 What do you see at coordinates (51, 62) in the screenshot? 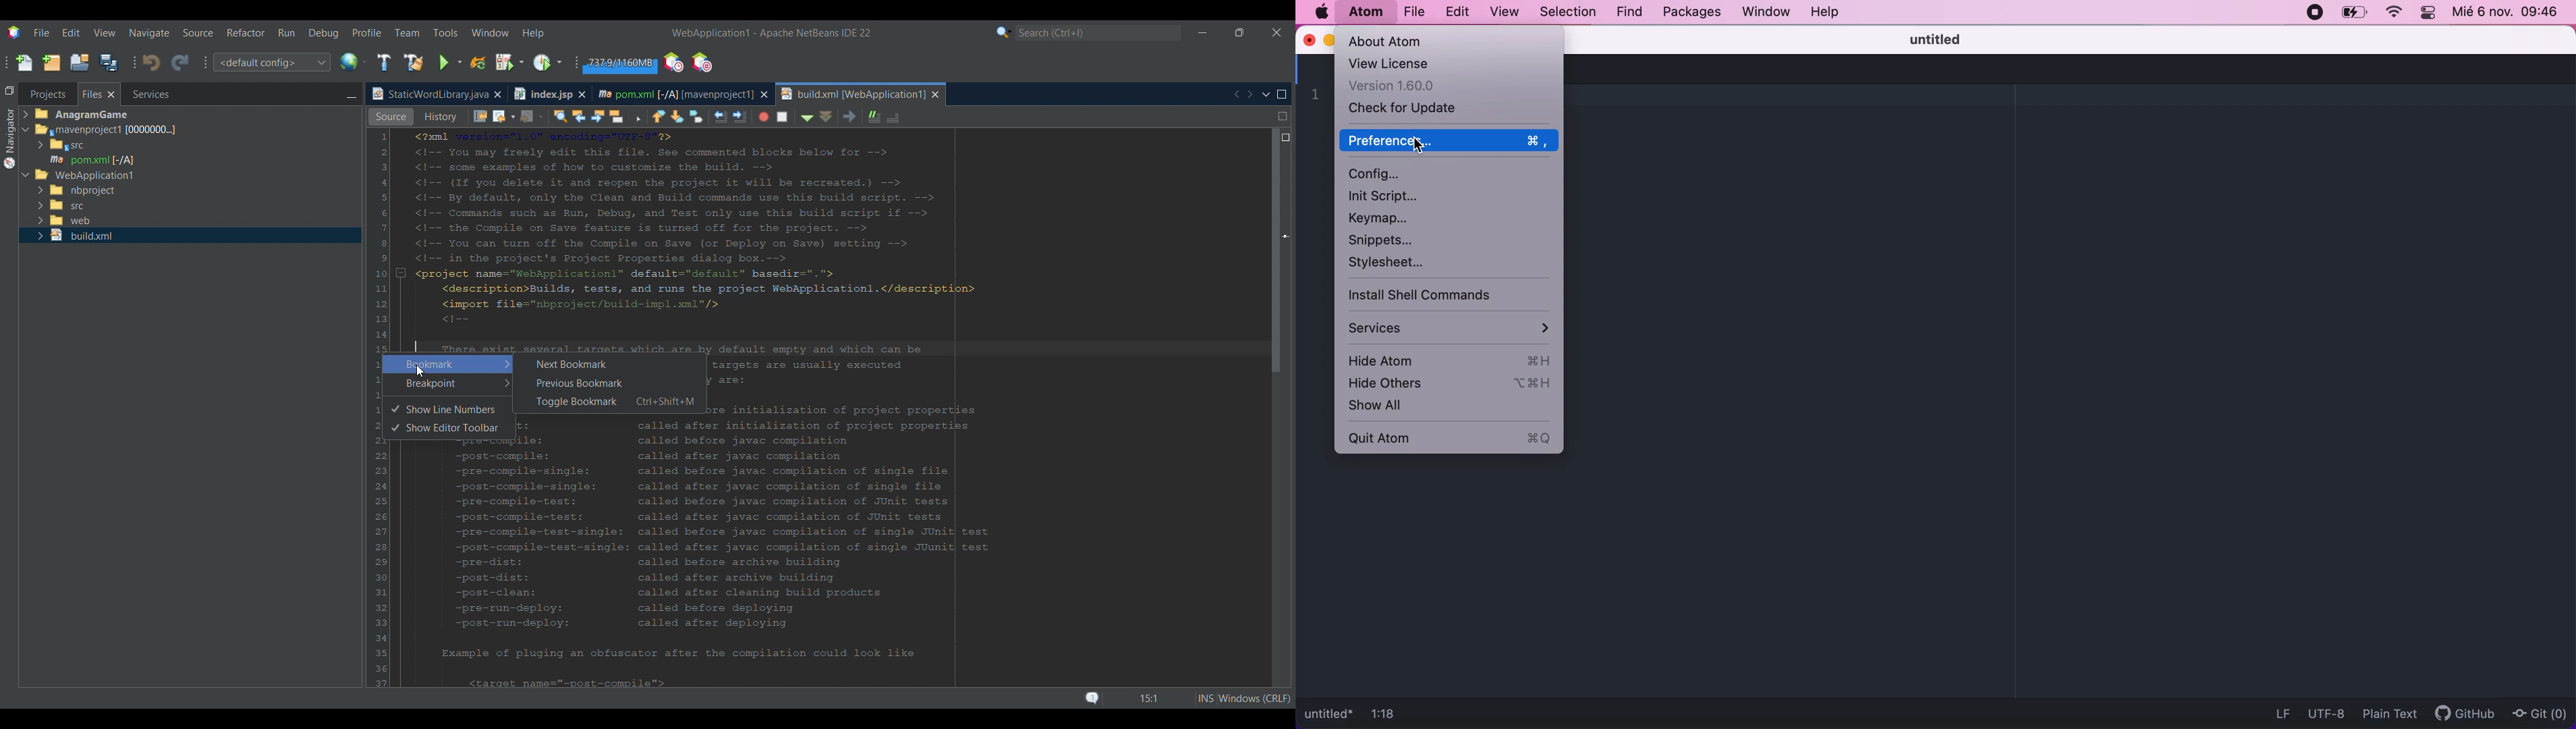
I see `New project` at bounding box center [51, 62].